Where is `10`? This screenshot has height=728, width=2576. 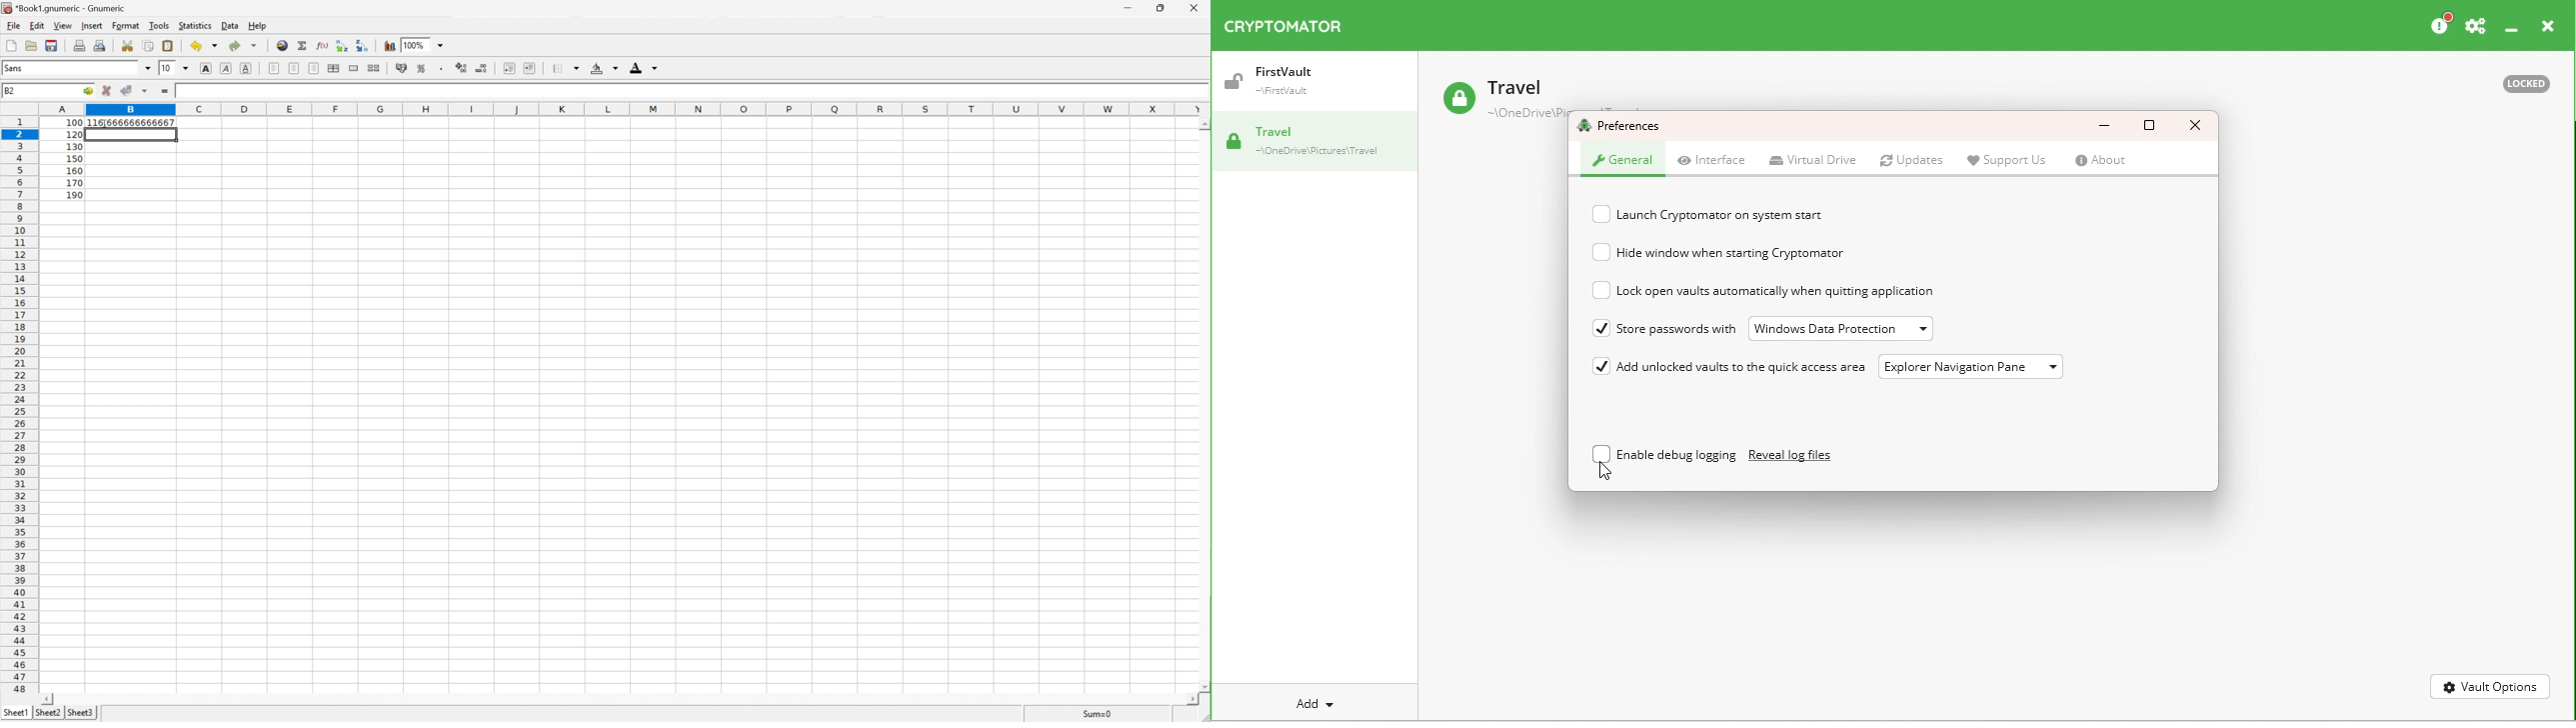
10 is located at coordinates (168, 67).